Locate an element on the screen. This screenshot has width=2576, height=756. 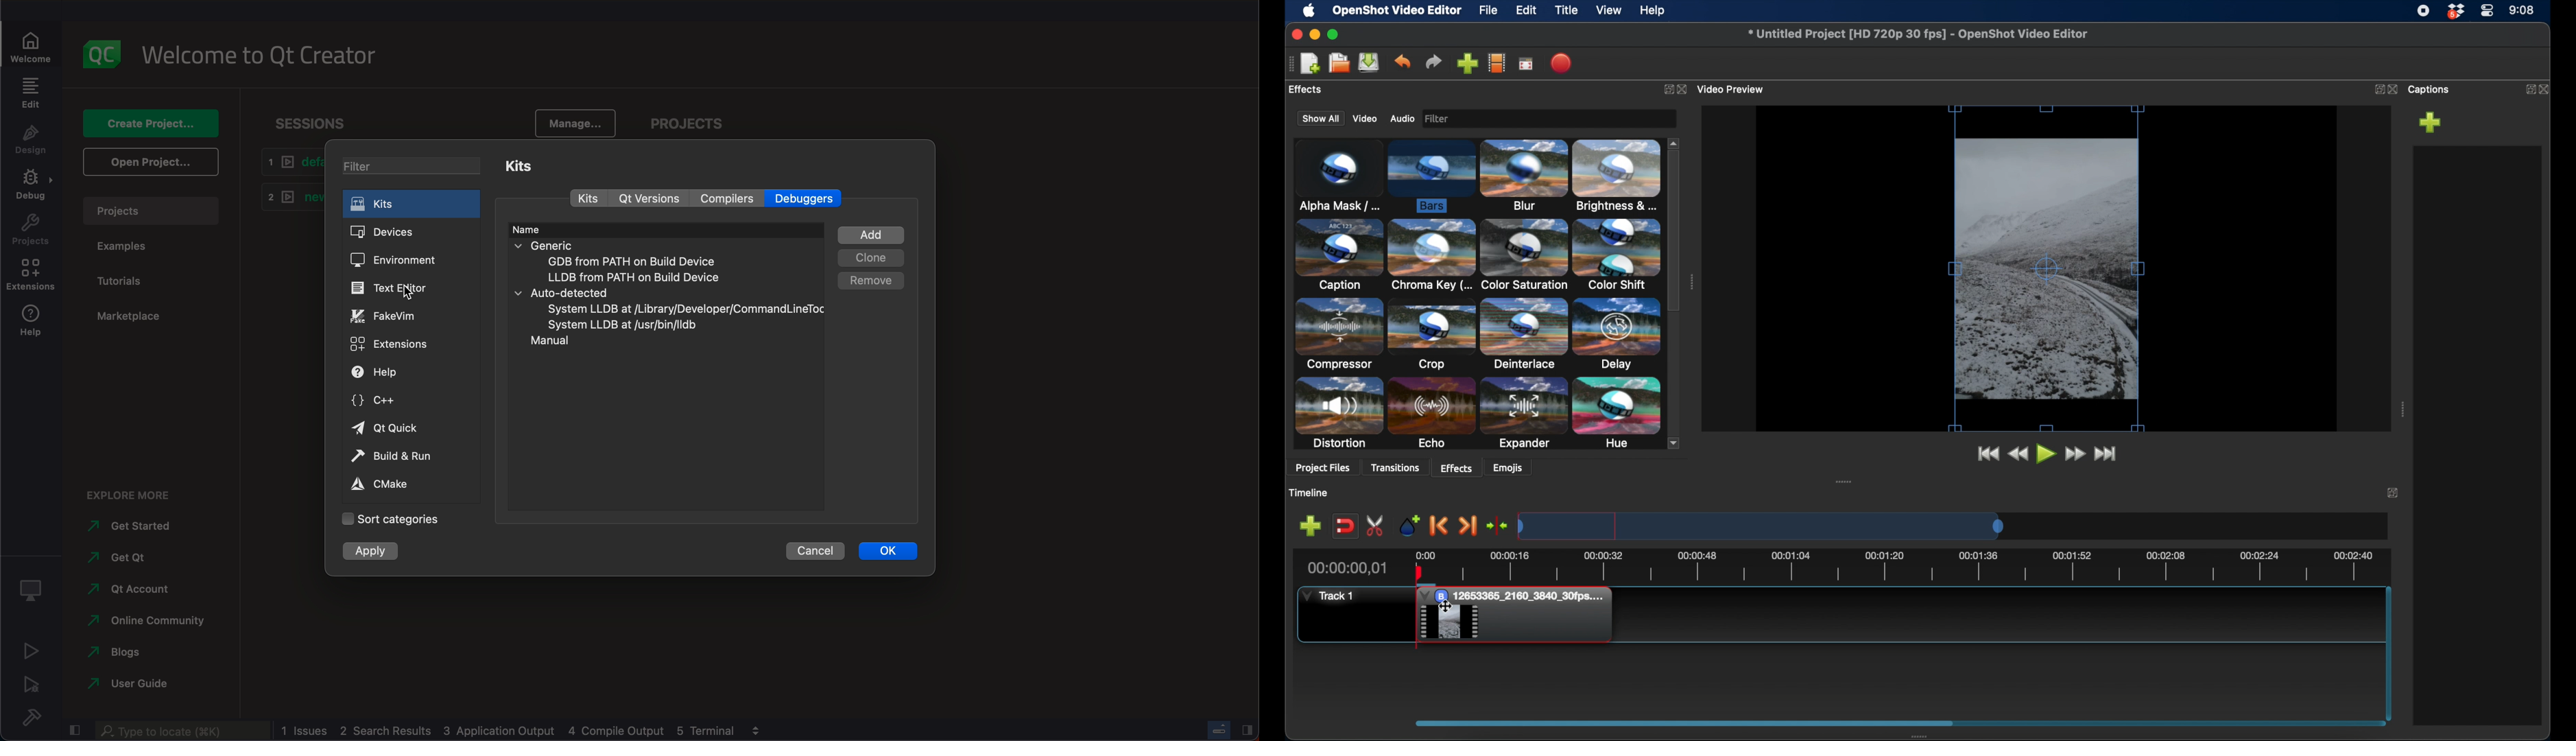
progress bar is located at coordinates (1220, 729).